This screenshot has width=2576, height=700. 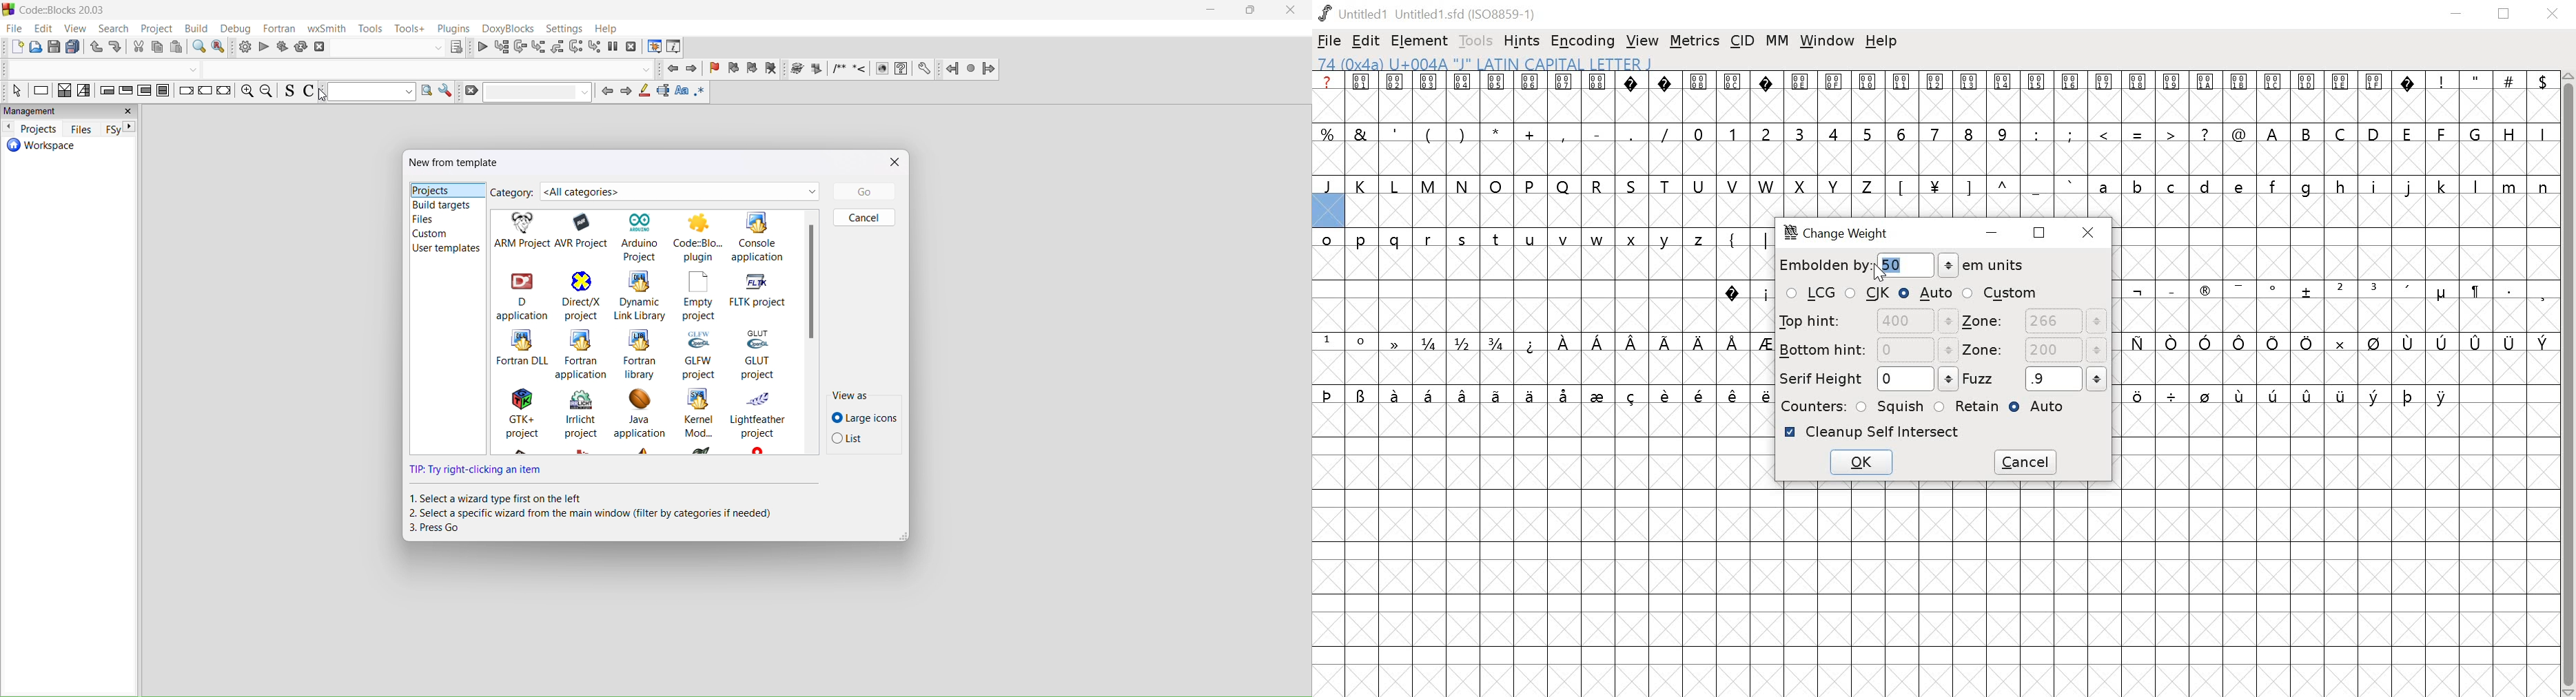 I want to click on large icons, so click(x=862, y=415).